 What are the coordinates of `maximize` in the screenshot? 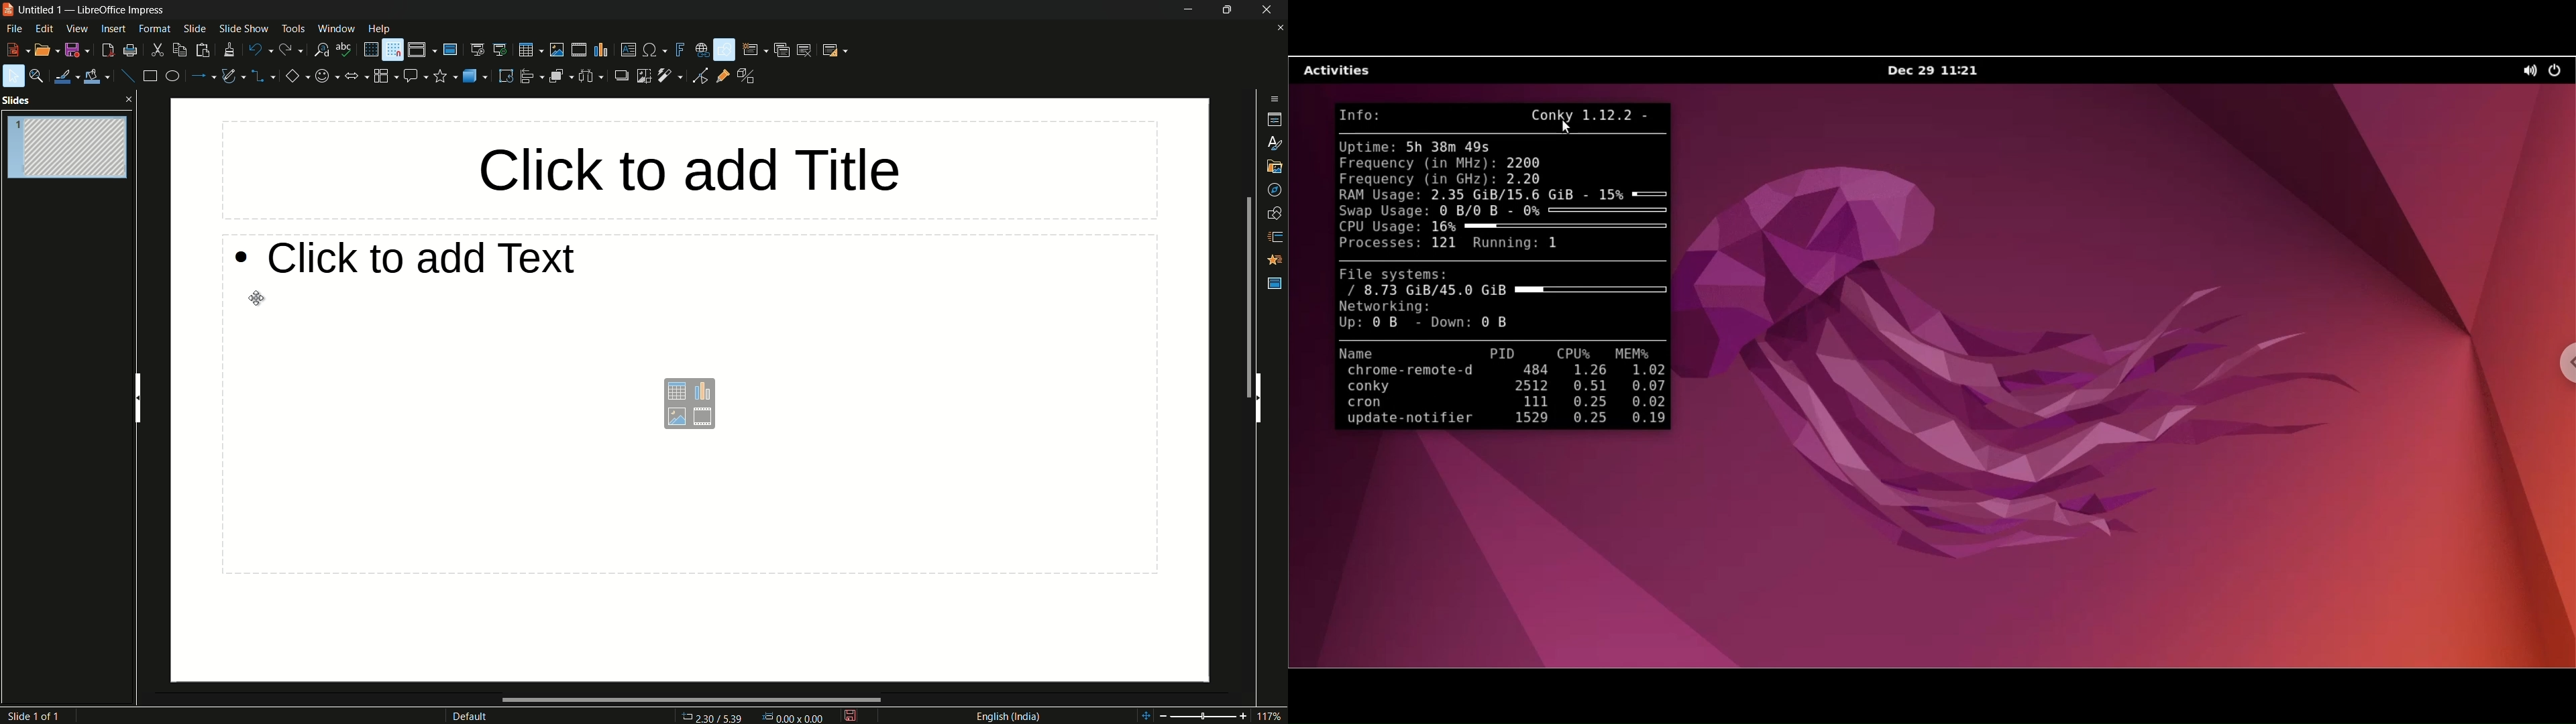 It's located at (1226, 9).